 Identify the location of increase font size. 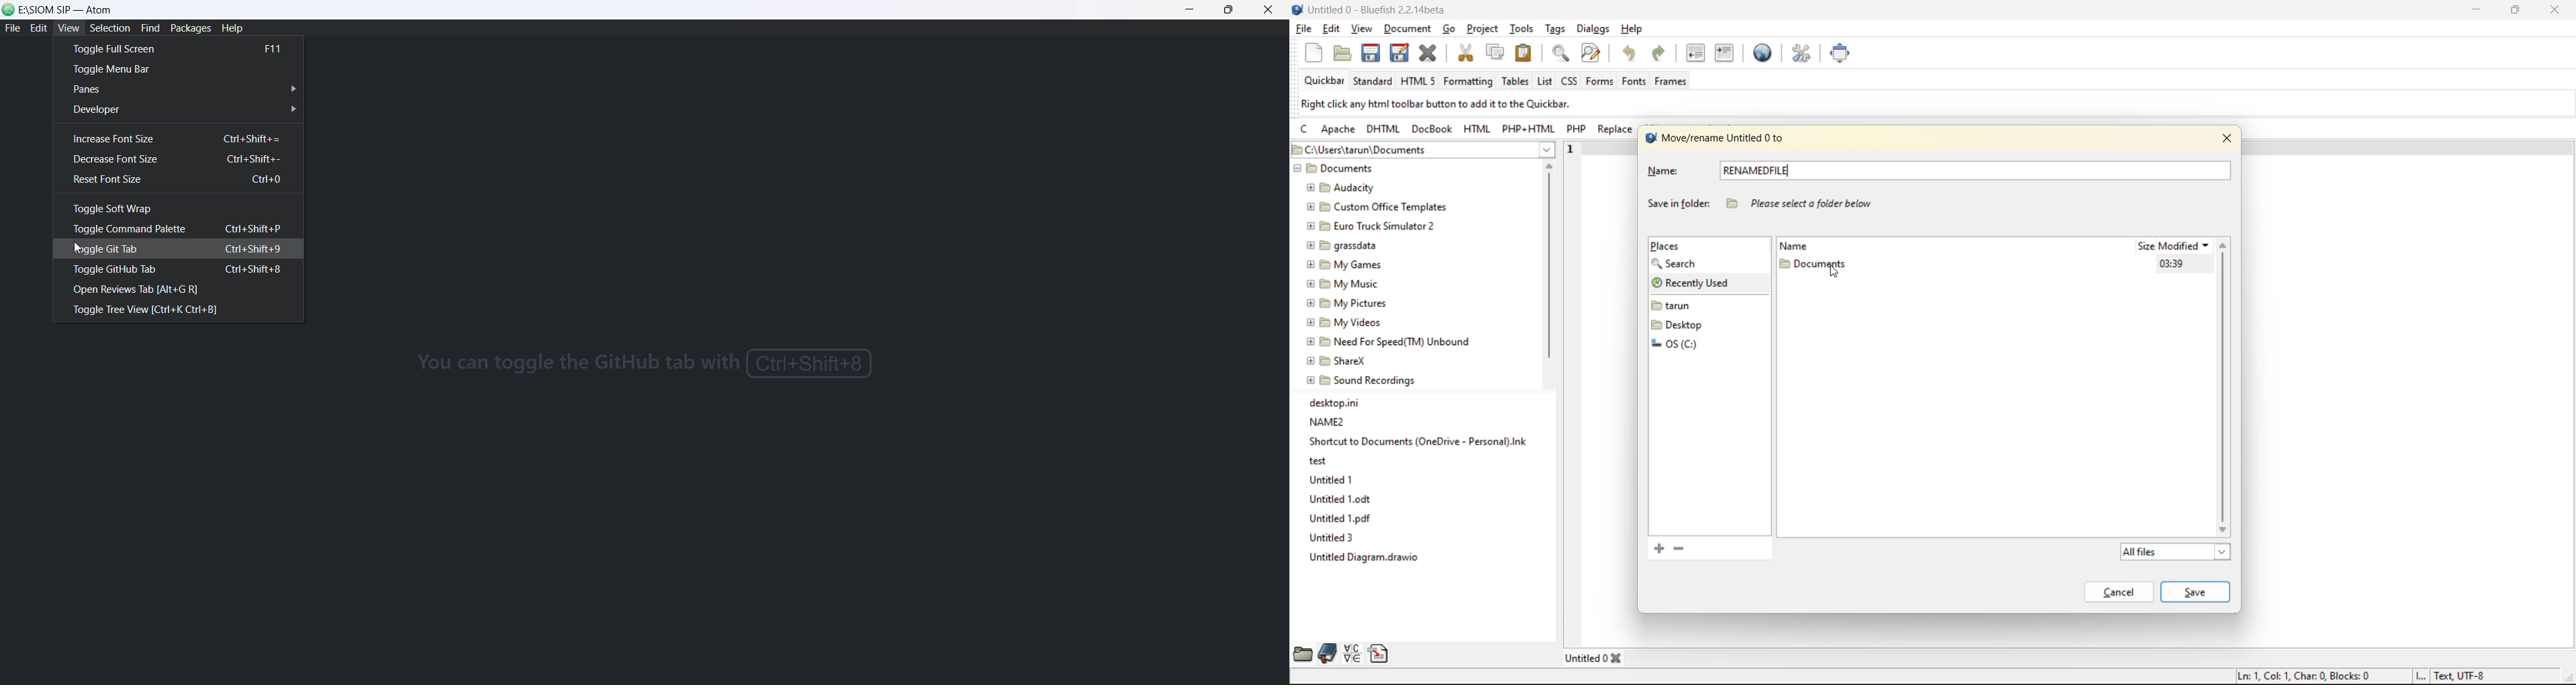
(177, 138).